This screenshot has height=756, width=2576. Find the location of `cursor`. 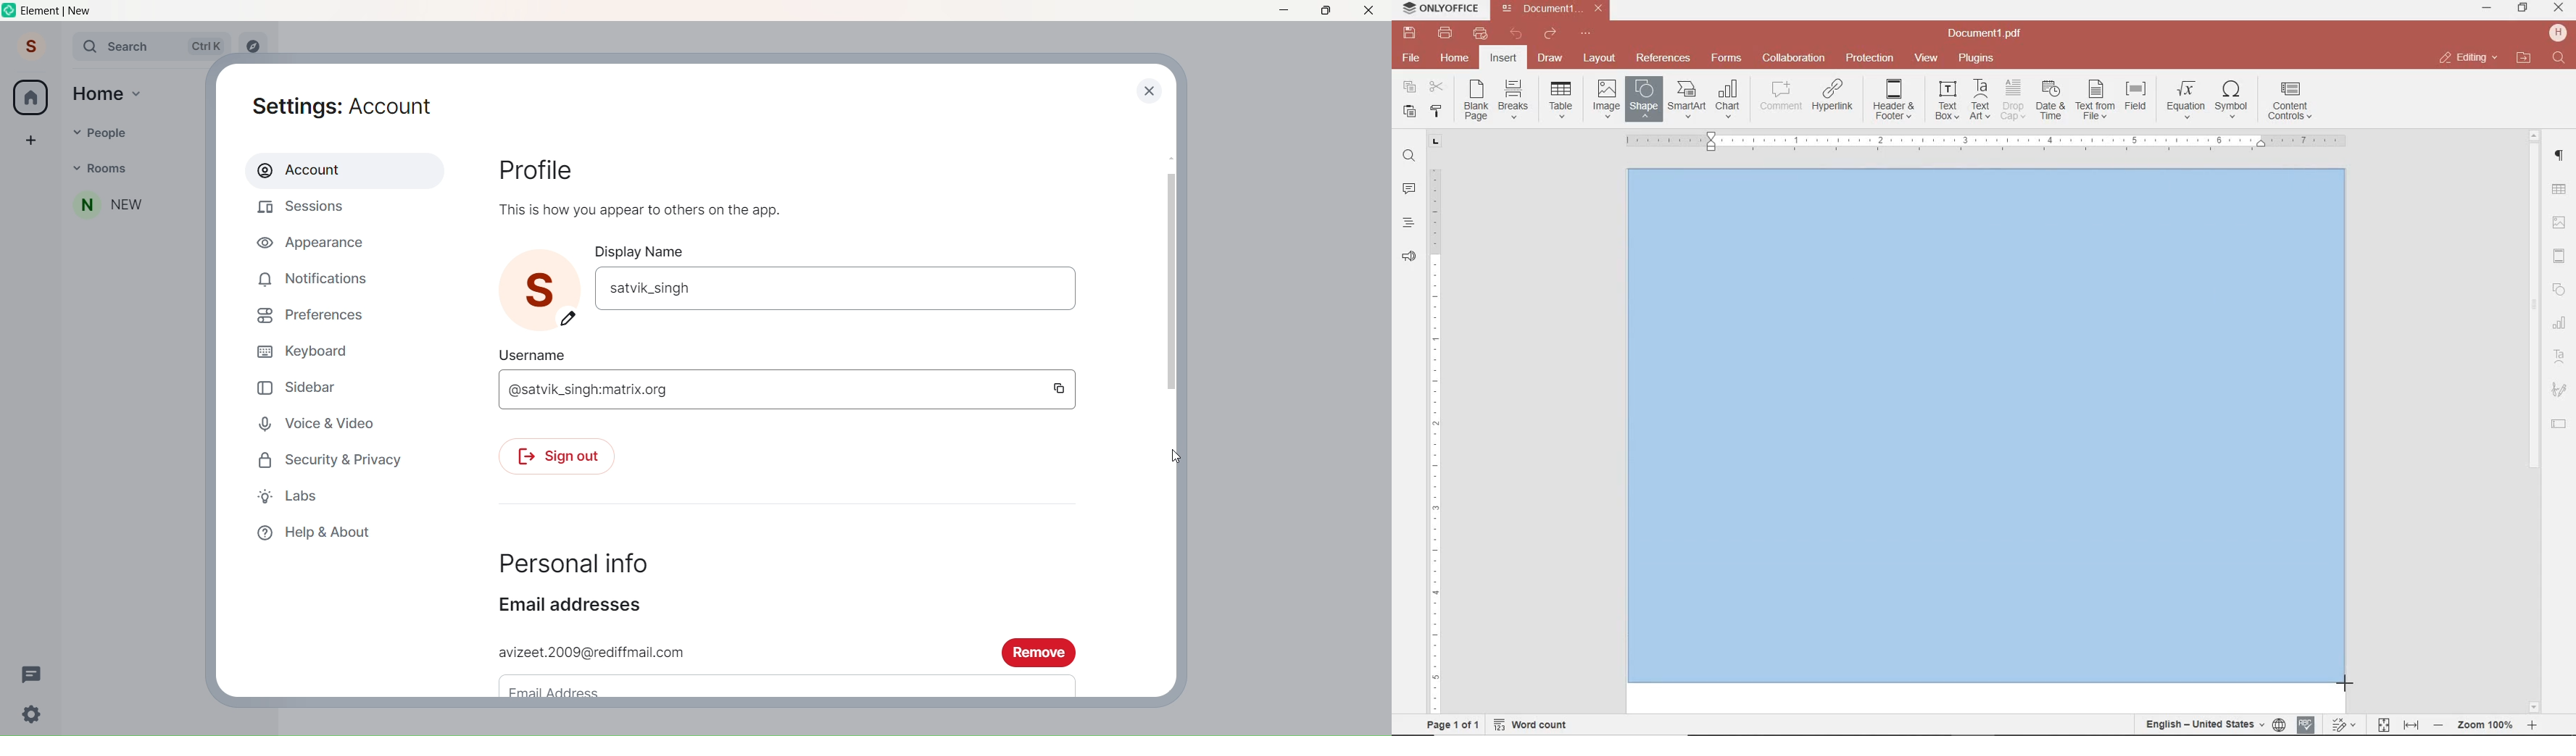

cursor is located at coordinates (1176, 457).